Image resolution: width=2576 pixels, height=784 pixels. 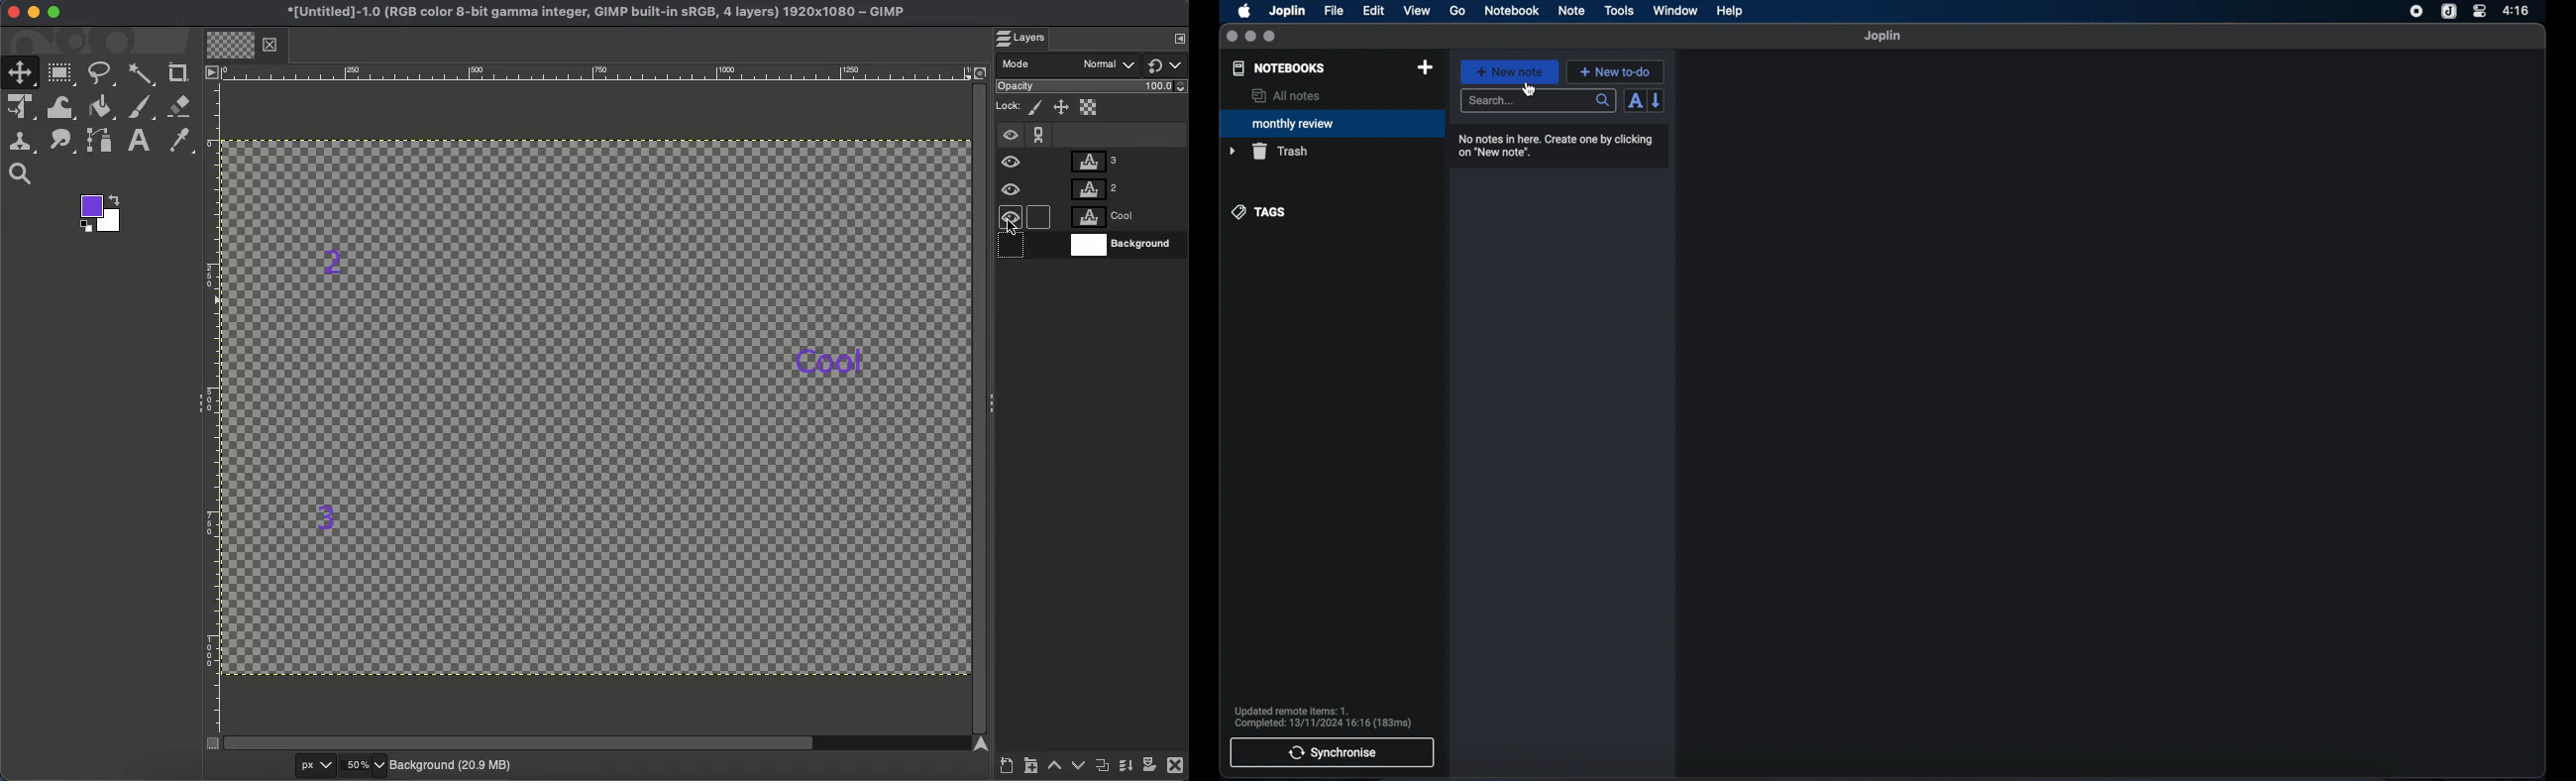 What do you see at coordinates (21, 71) in the screenshot?
I see `Move tool` at bounding box center [21, 71].